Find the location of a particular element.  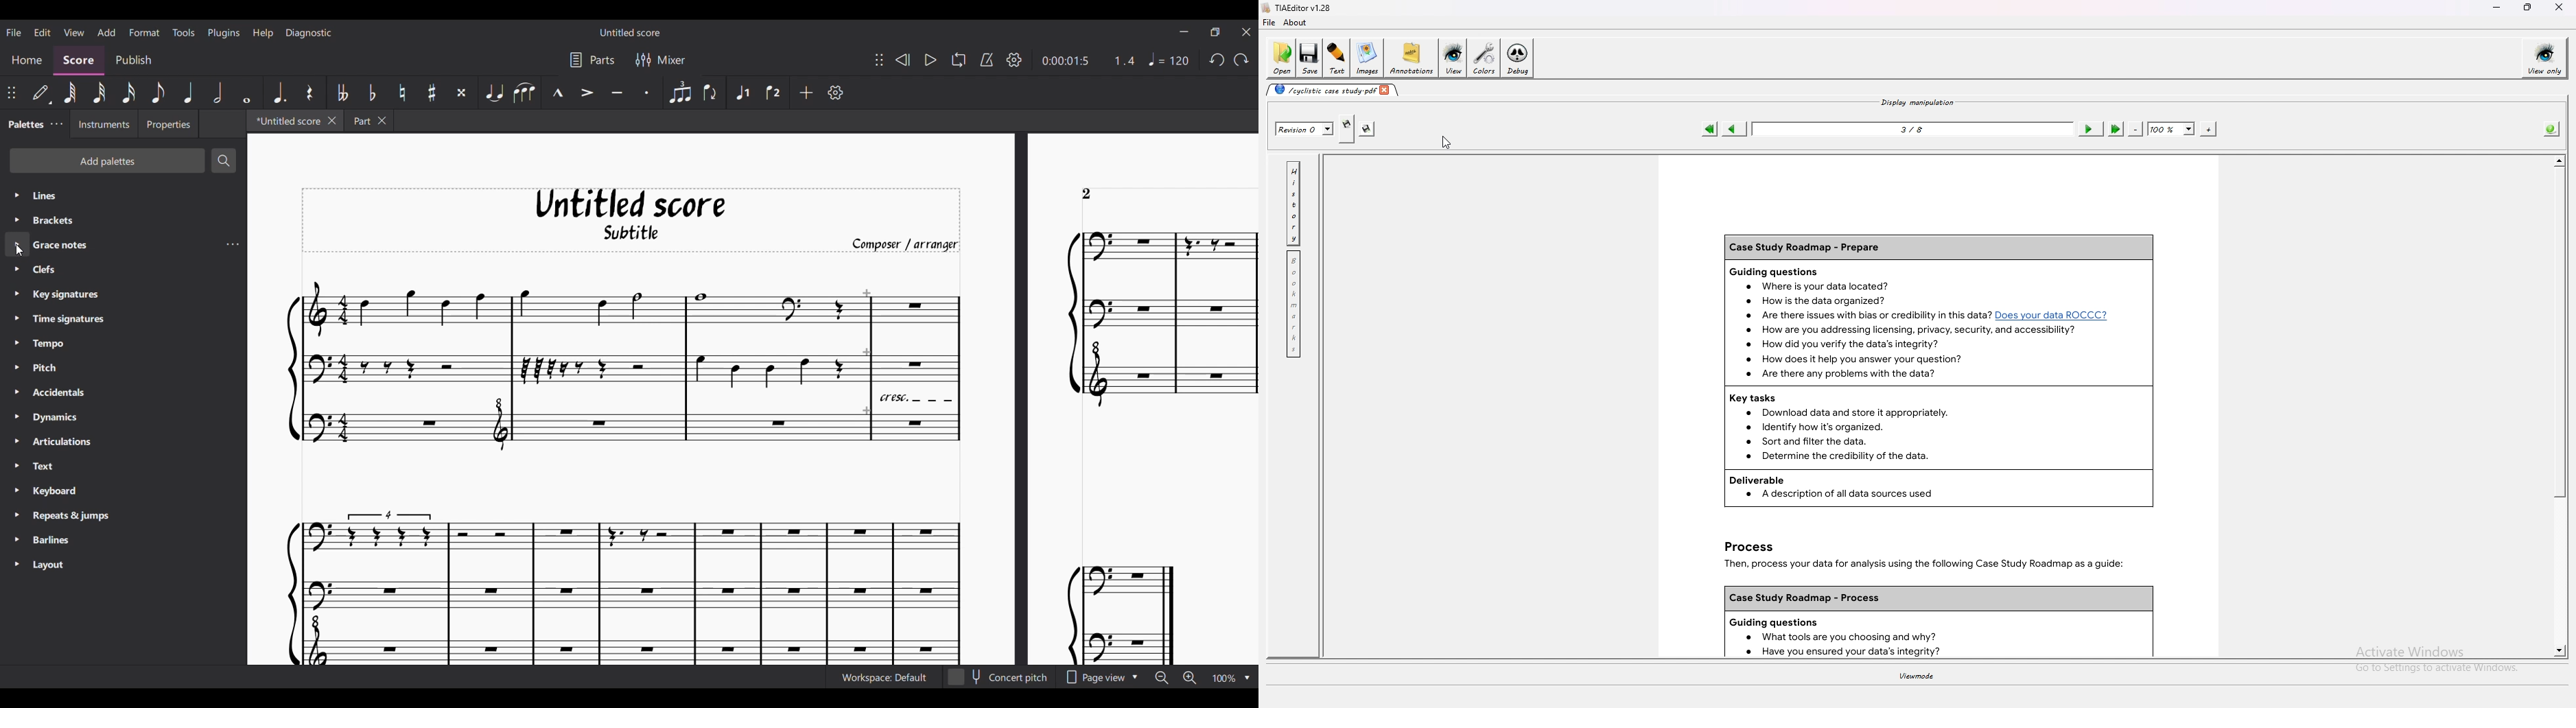

Add palette is located at coordinates (107, 161).